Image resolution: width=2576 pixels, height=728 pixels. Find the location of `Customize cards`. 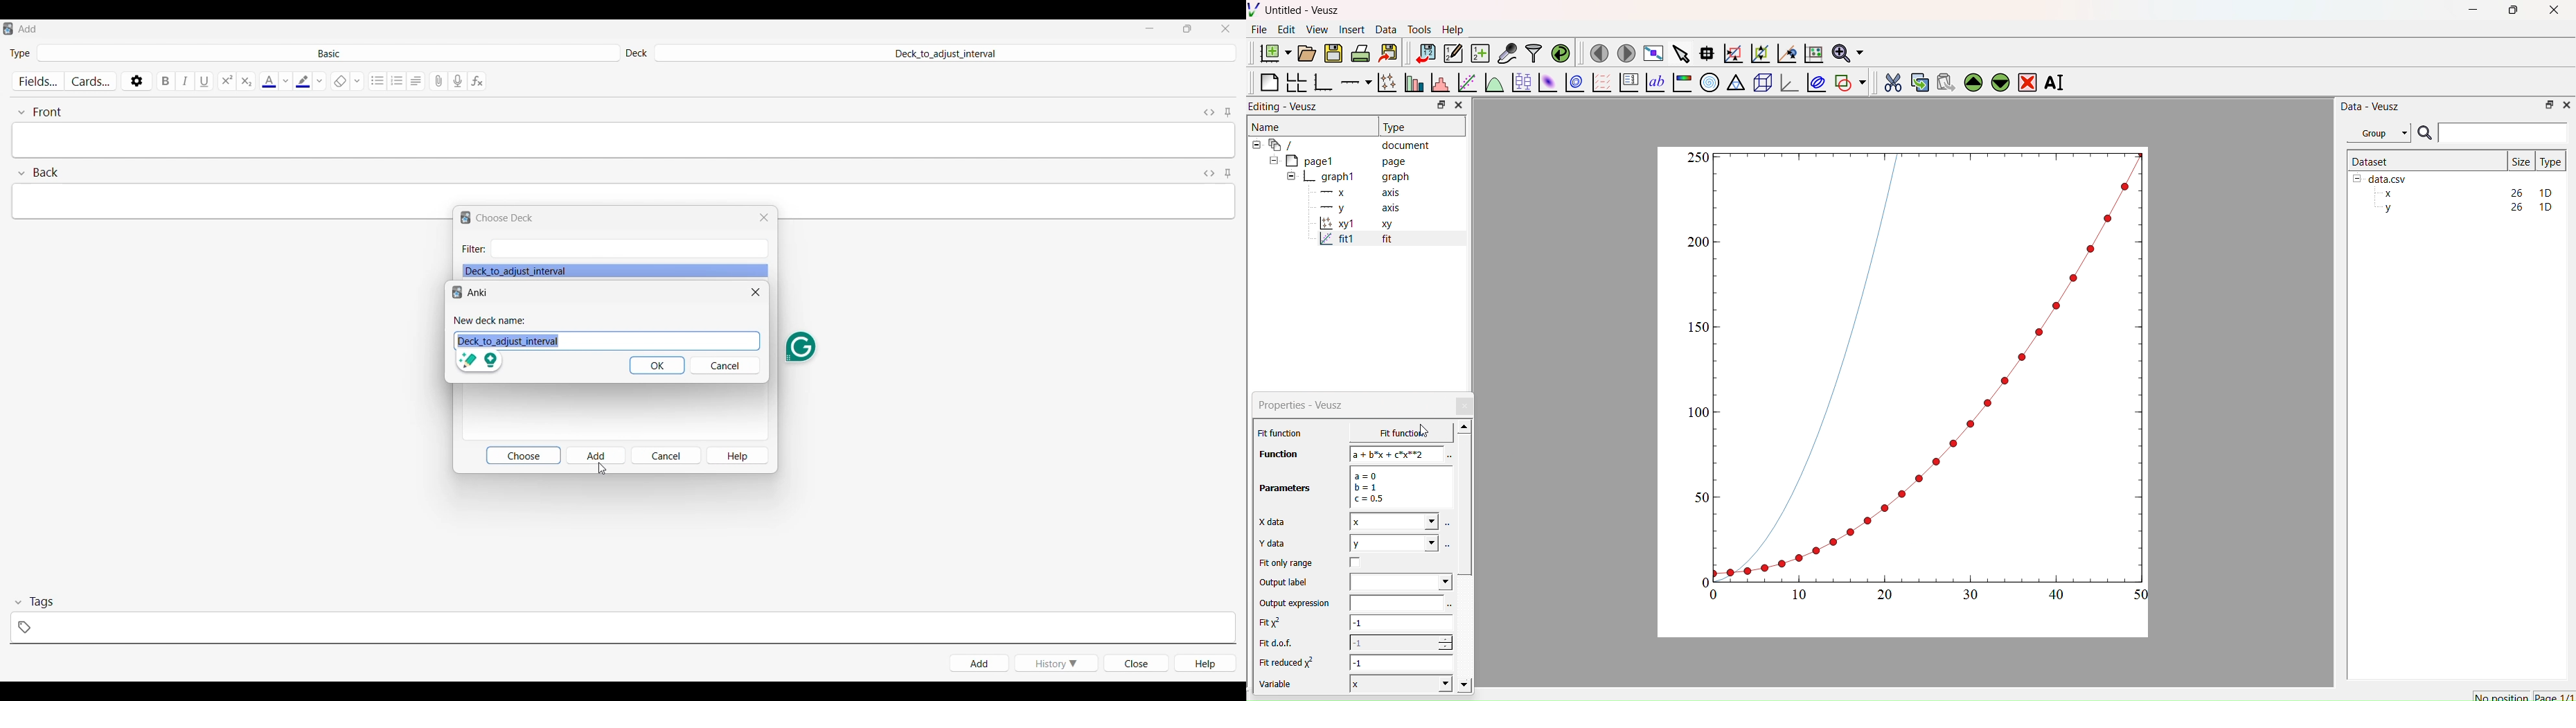

Customize cards is located at coordinates (91, 81).